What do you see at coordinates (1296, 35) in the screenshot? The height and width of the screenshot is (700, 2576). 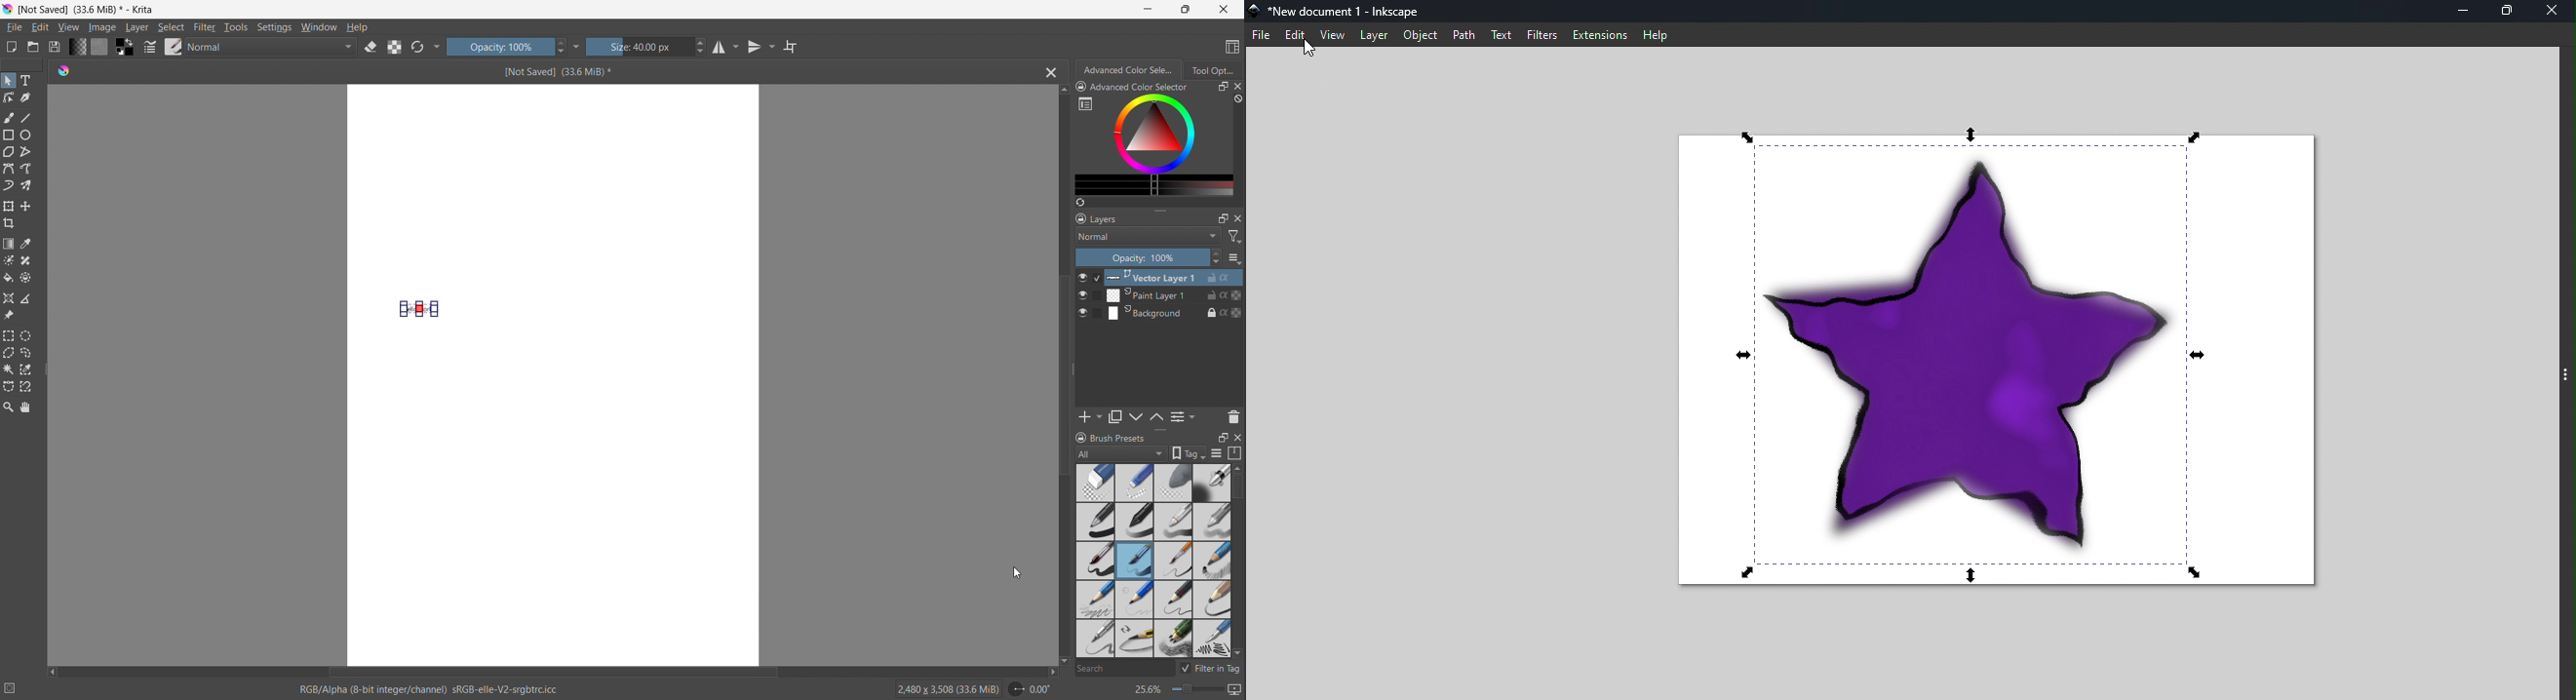 I see `Edit` at bounding box center [1296, 35].